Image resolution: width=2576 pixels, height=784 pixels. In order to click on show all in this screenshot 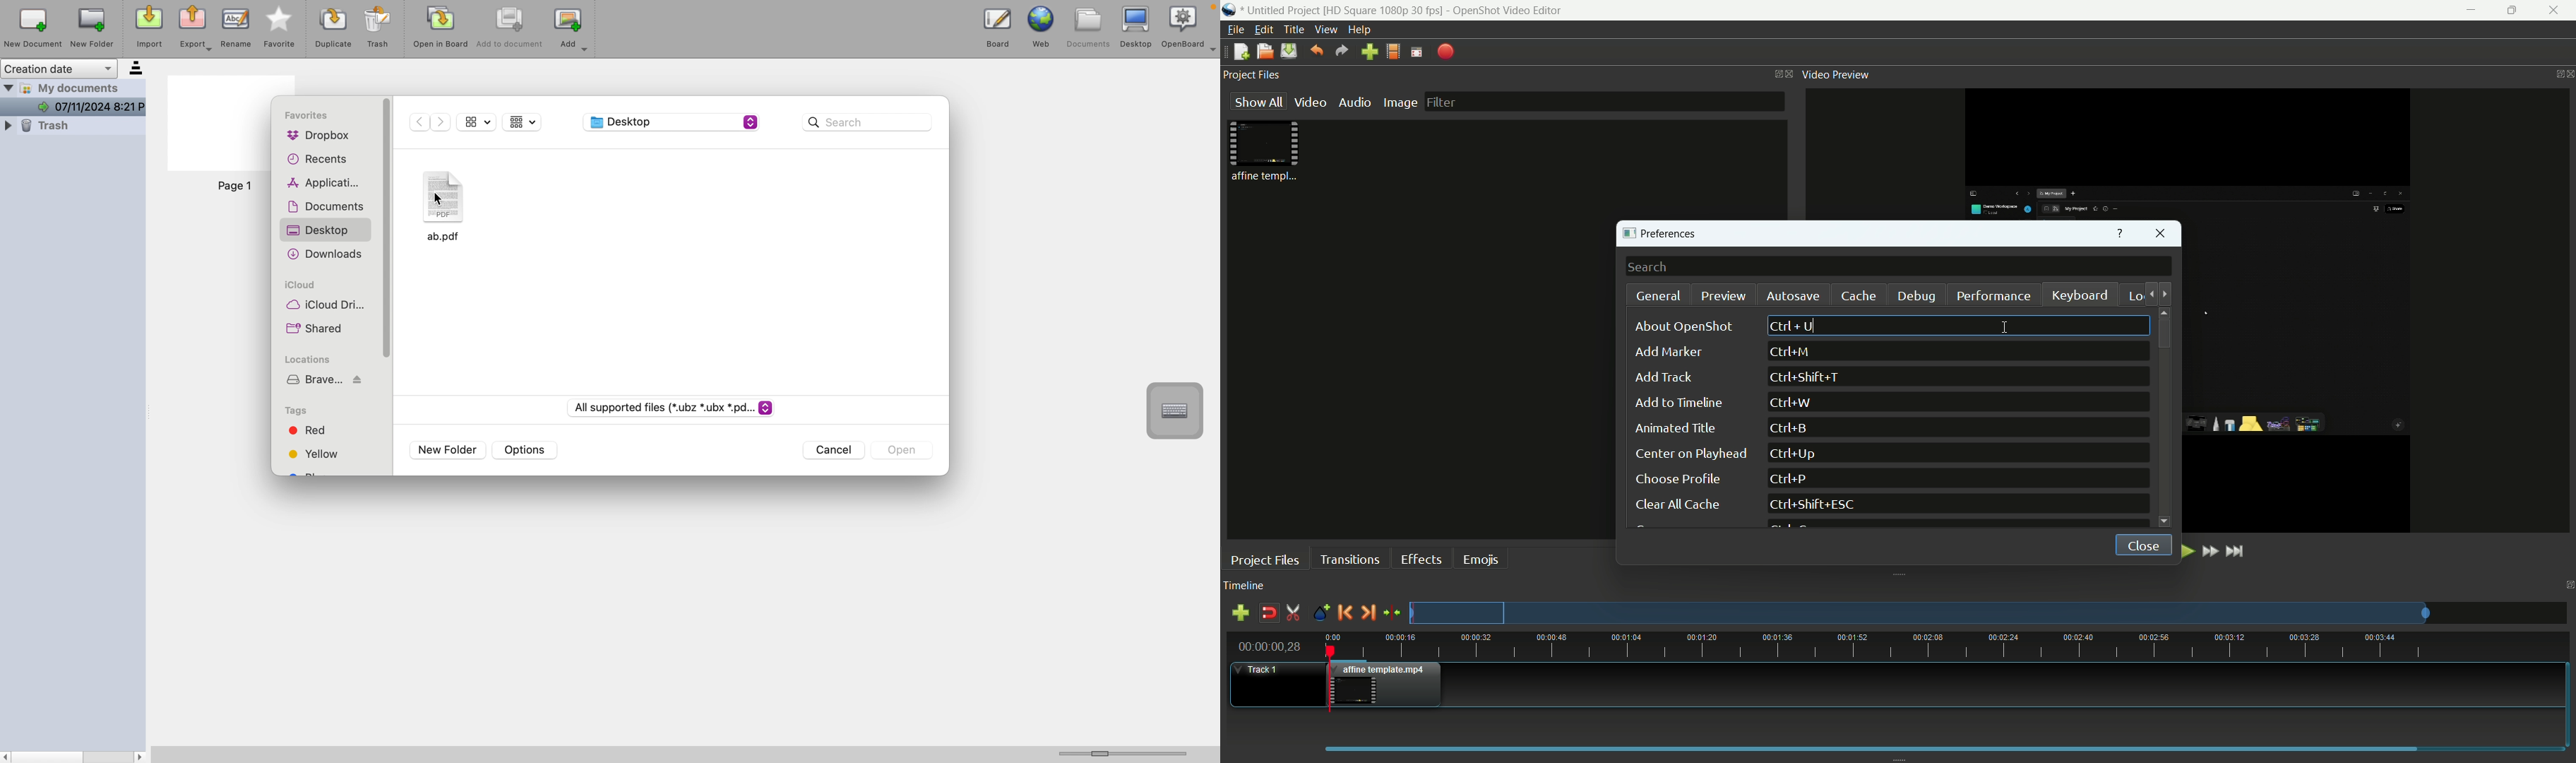, I will do `click(1256, 102)`.